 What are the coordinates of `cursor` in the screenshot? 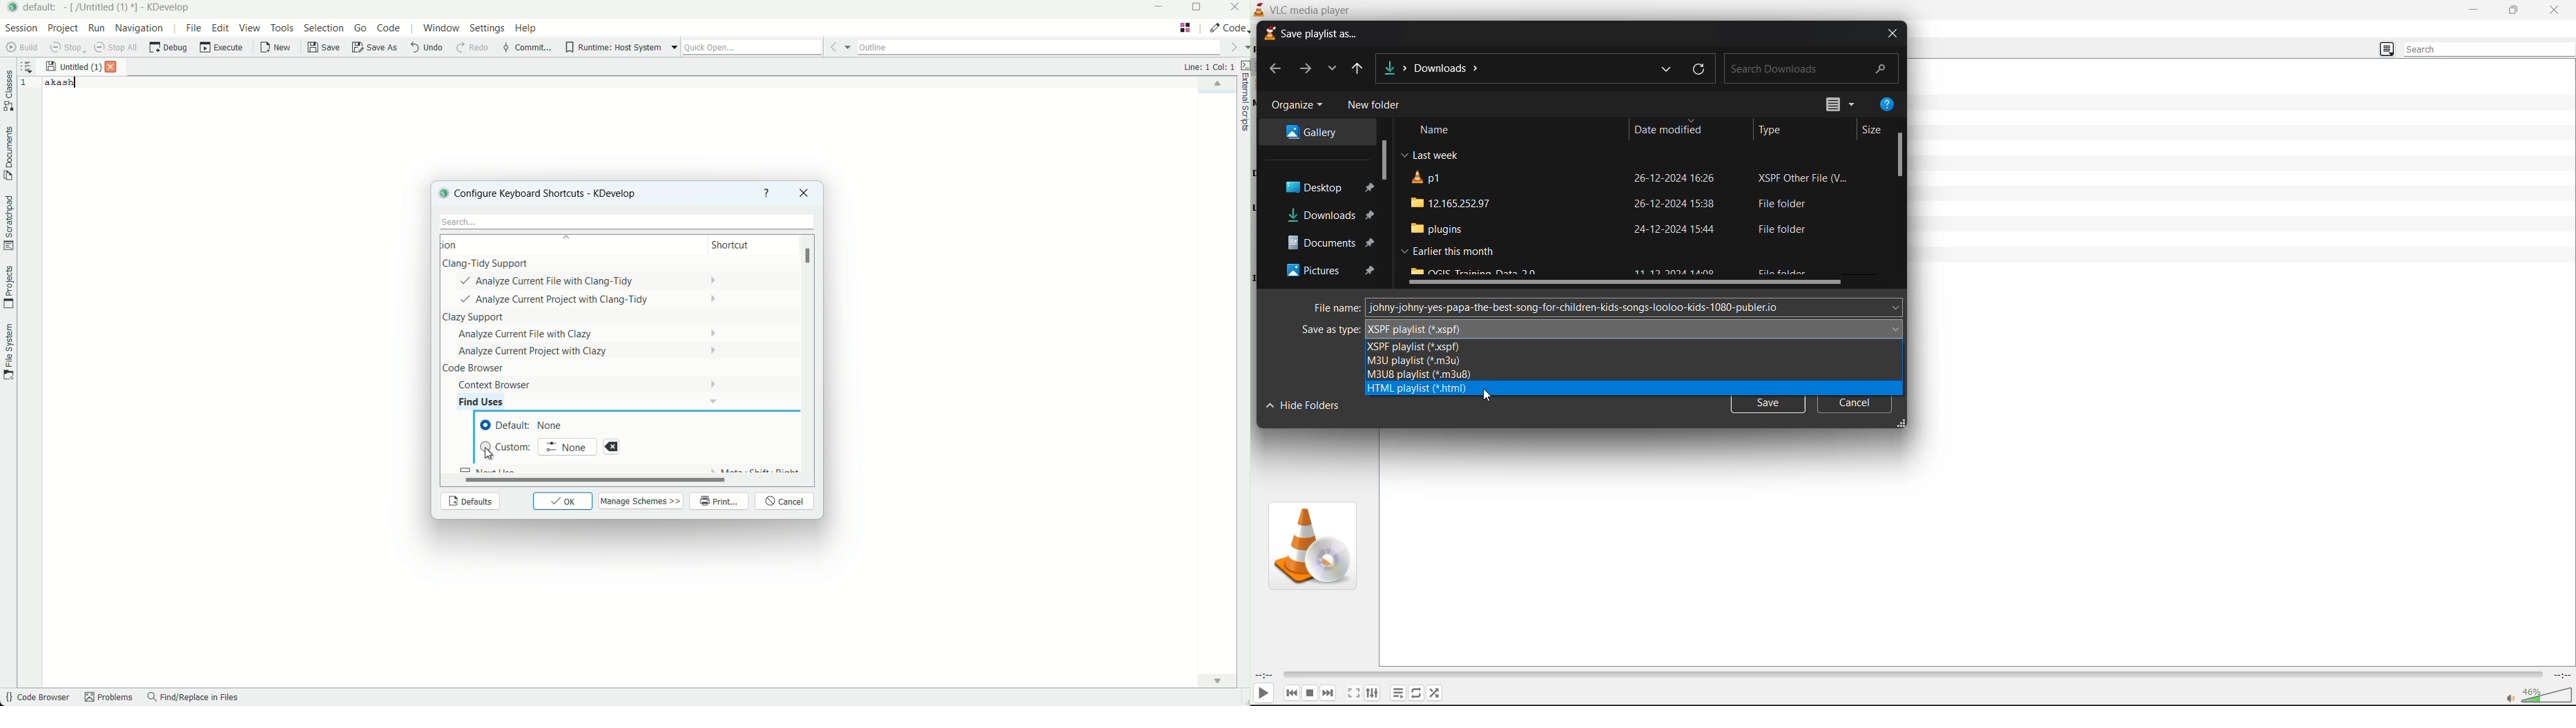 It's located at (1486, 397).